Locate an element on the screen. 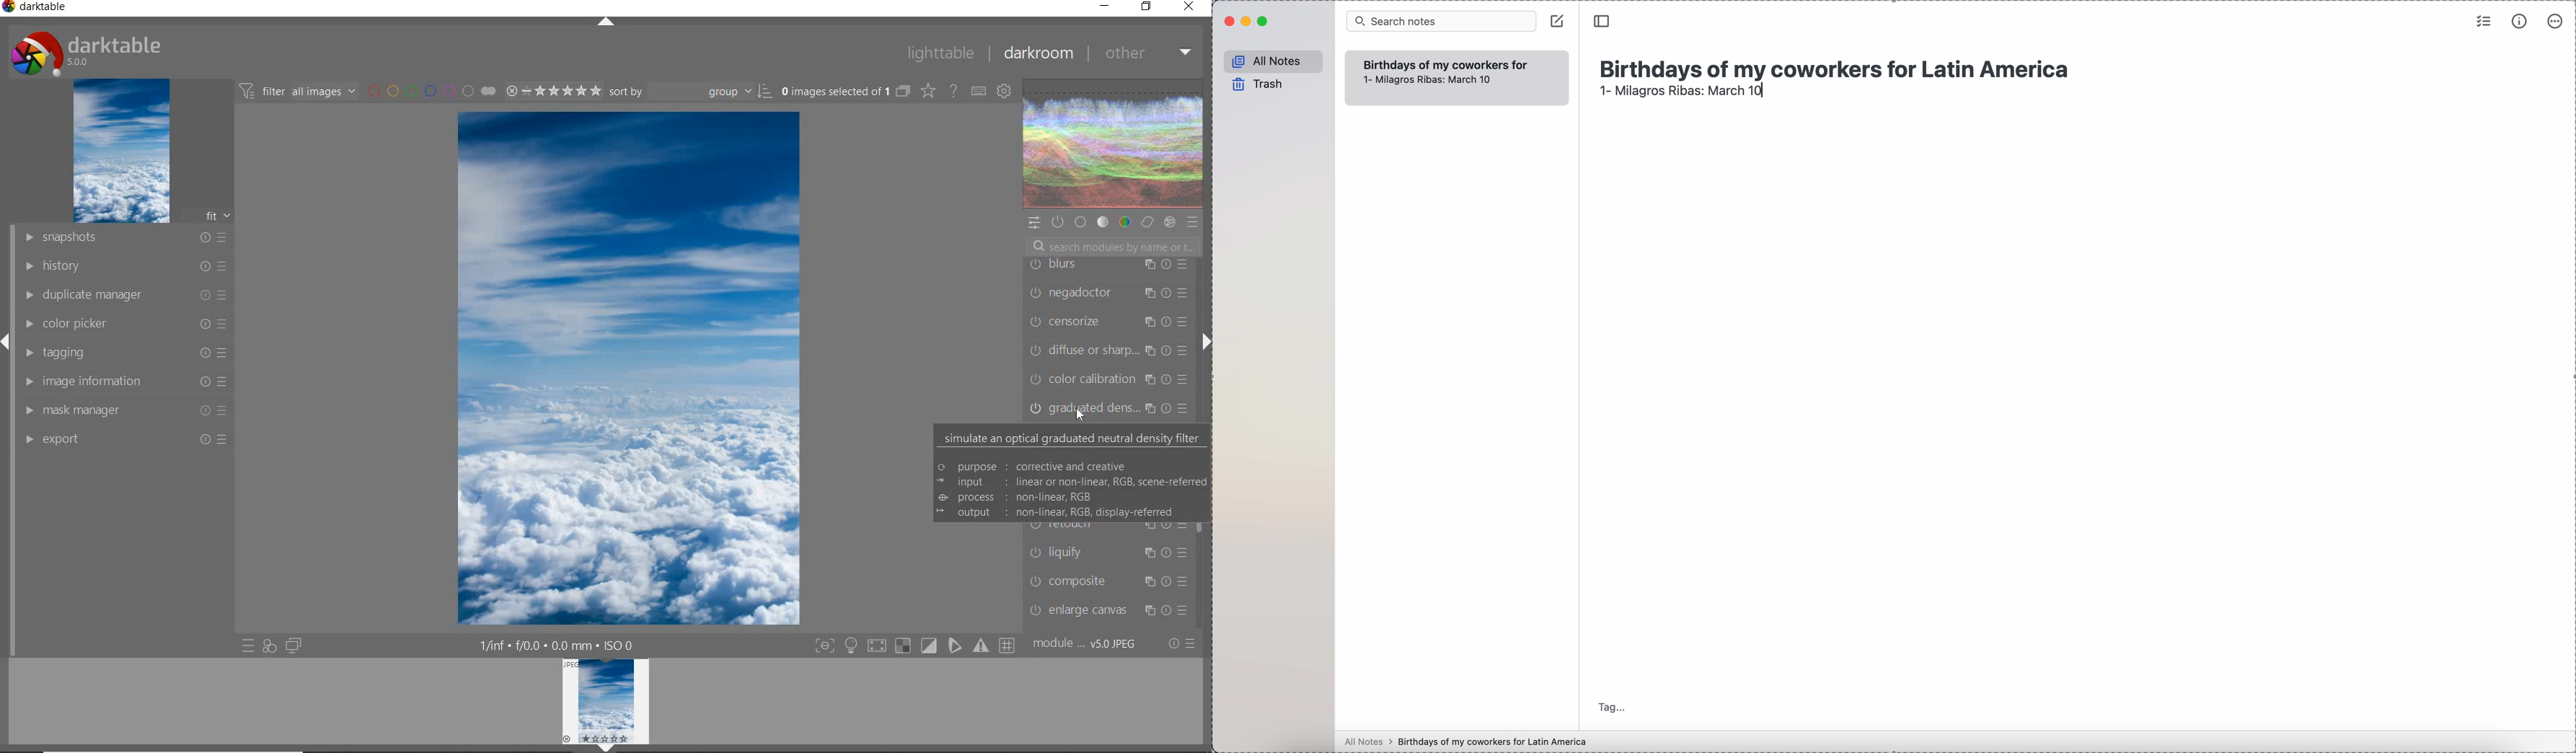 The height and width of the screenshot is (756, 2576). COLLAPSE GROUPED IMAGES is located at coordinates (904, 90).